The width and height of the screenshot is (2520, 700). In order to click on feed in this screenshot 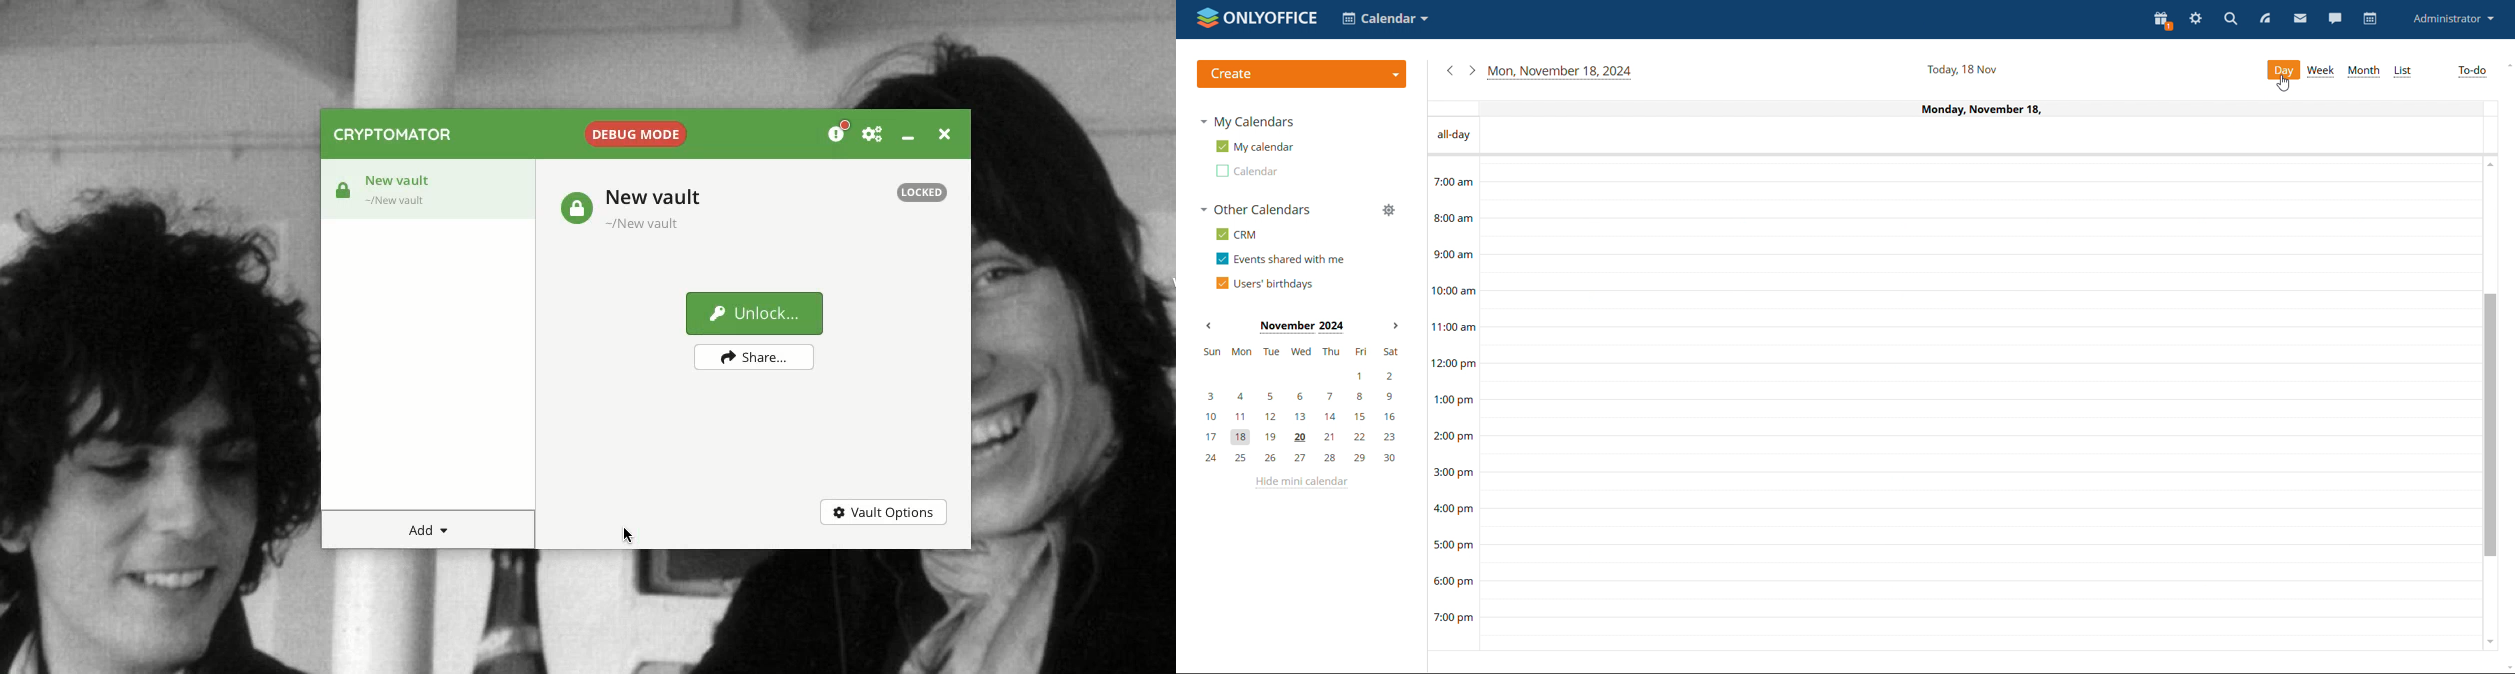, I will do `click(2266, 18)`.